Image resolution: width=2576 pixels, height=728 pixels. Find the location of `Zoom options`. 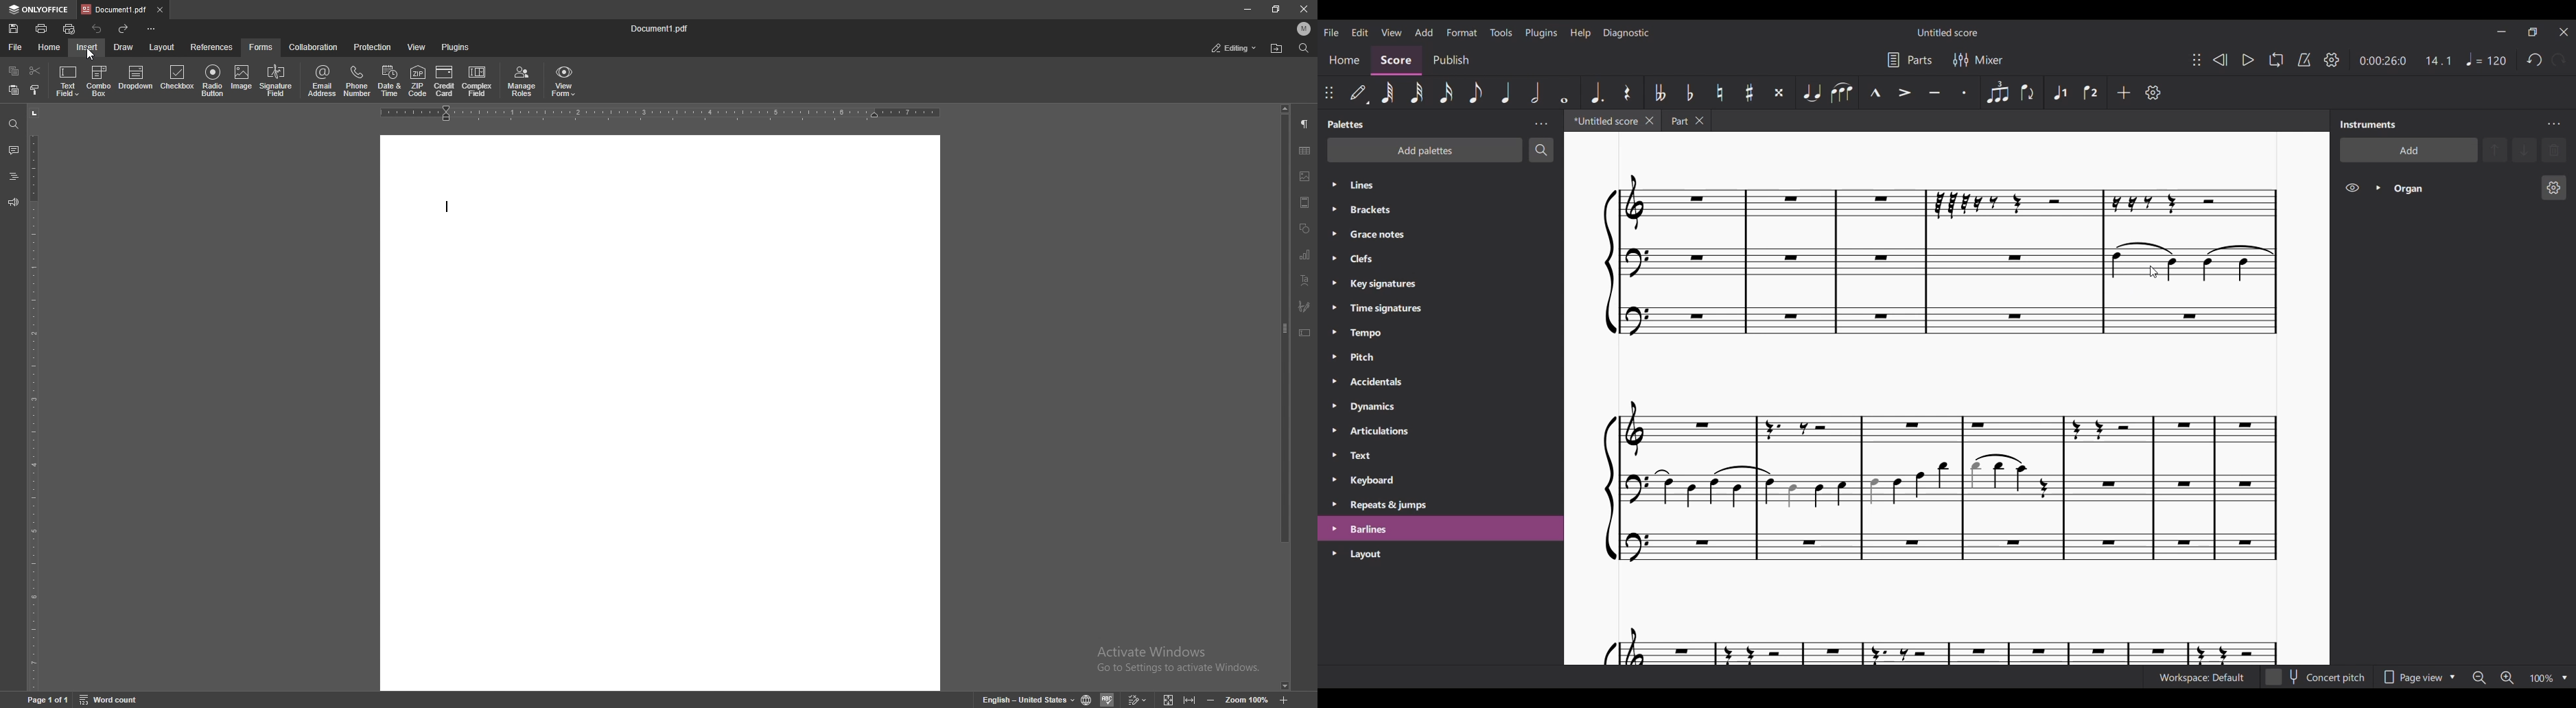

Zoom options is located at coordinates (2565, 678).